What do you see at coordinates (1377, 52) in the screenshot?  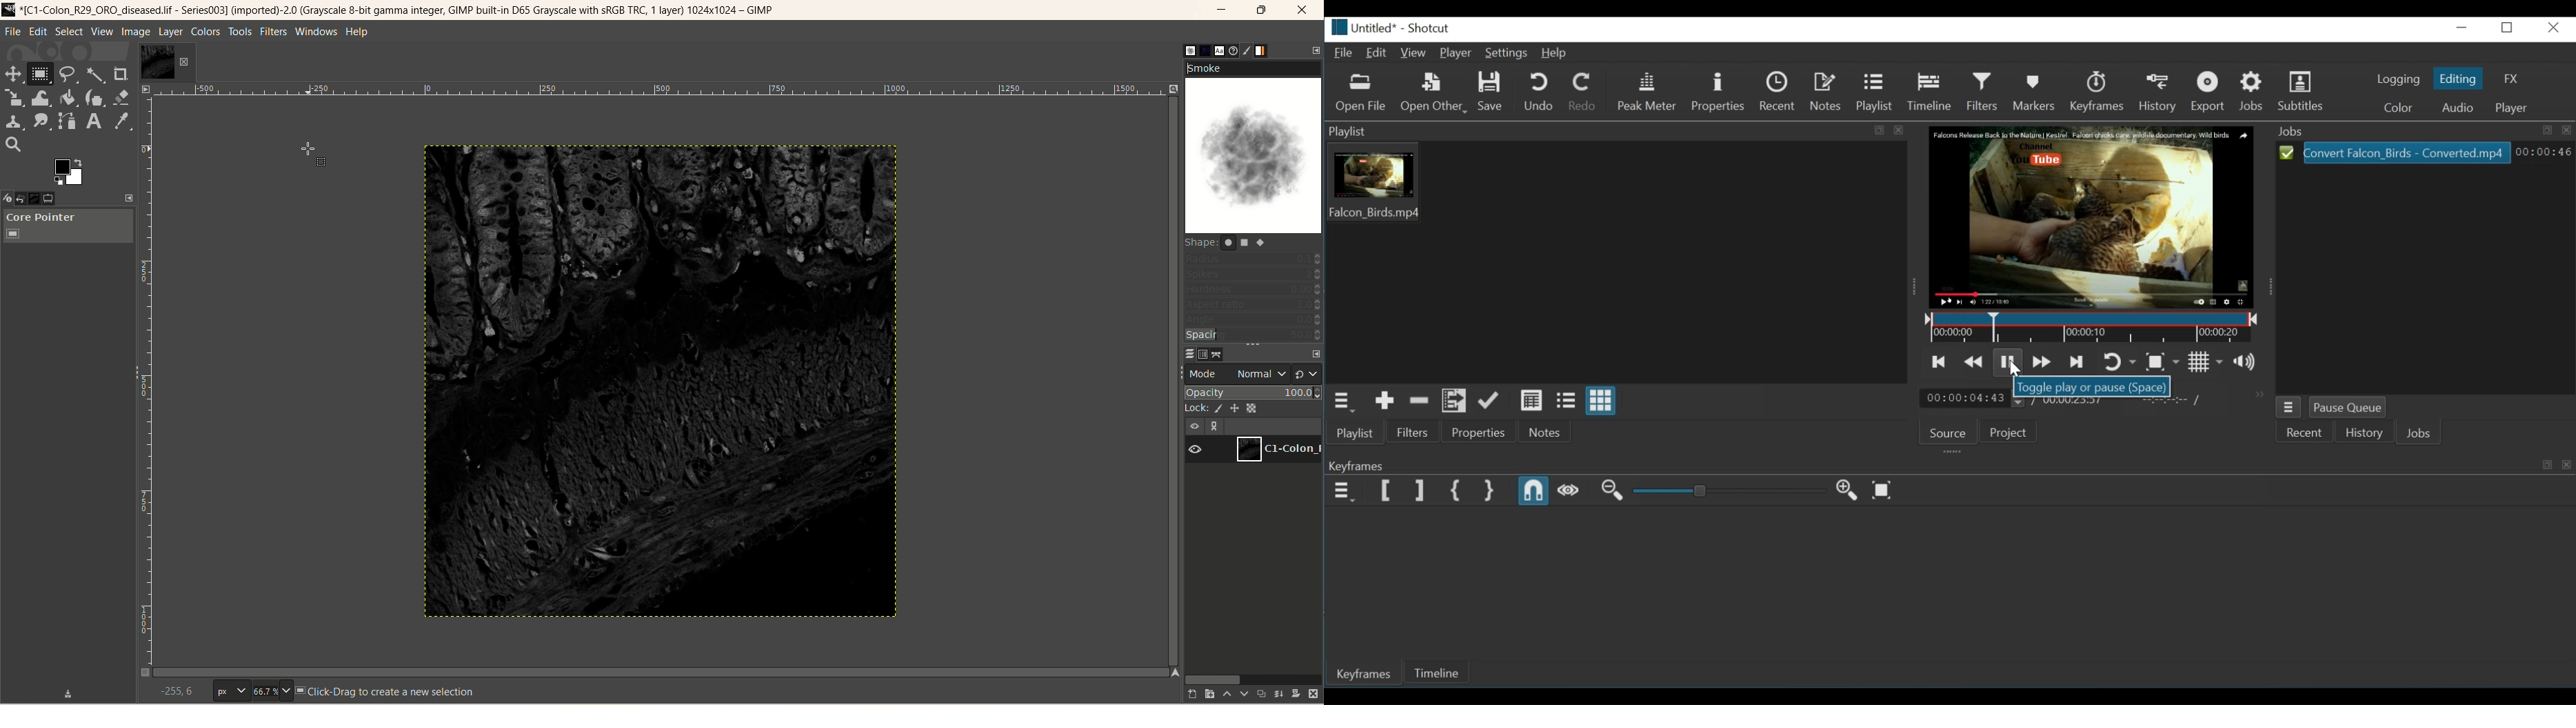 I see `Edit` at bounding box center [1377, 52].